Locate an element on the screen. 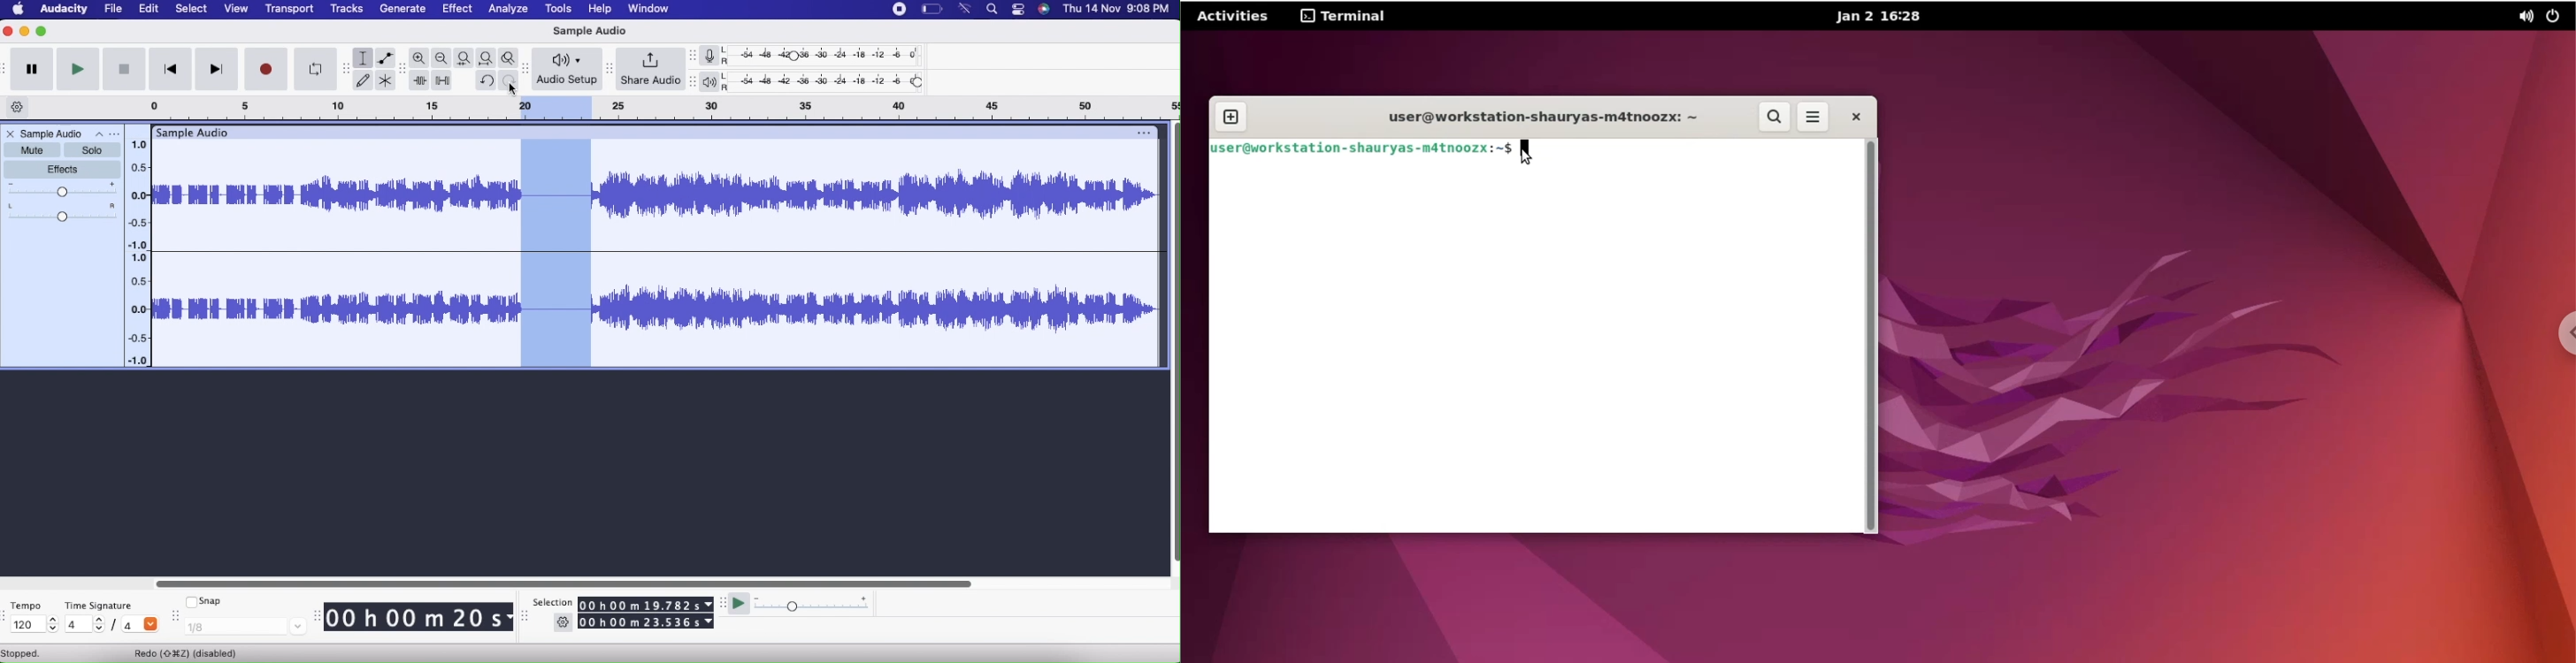  Zoom Out is located at coordinates (441, 57).